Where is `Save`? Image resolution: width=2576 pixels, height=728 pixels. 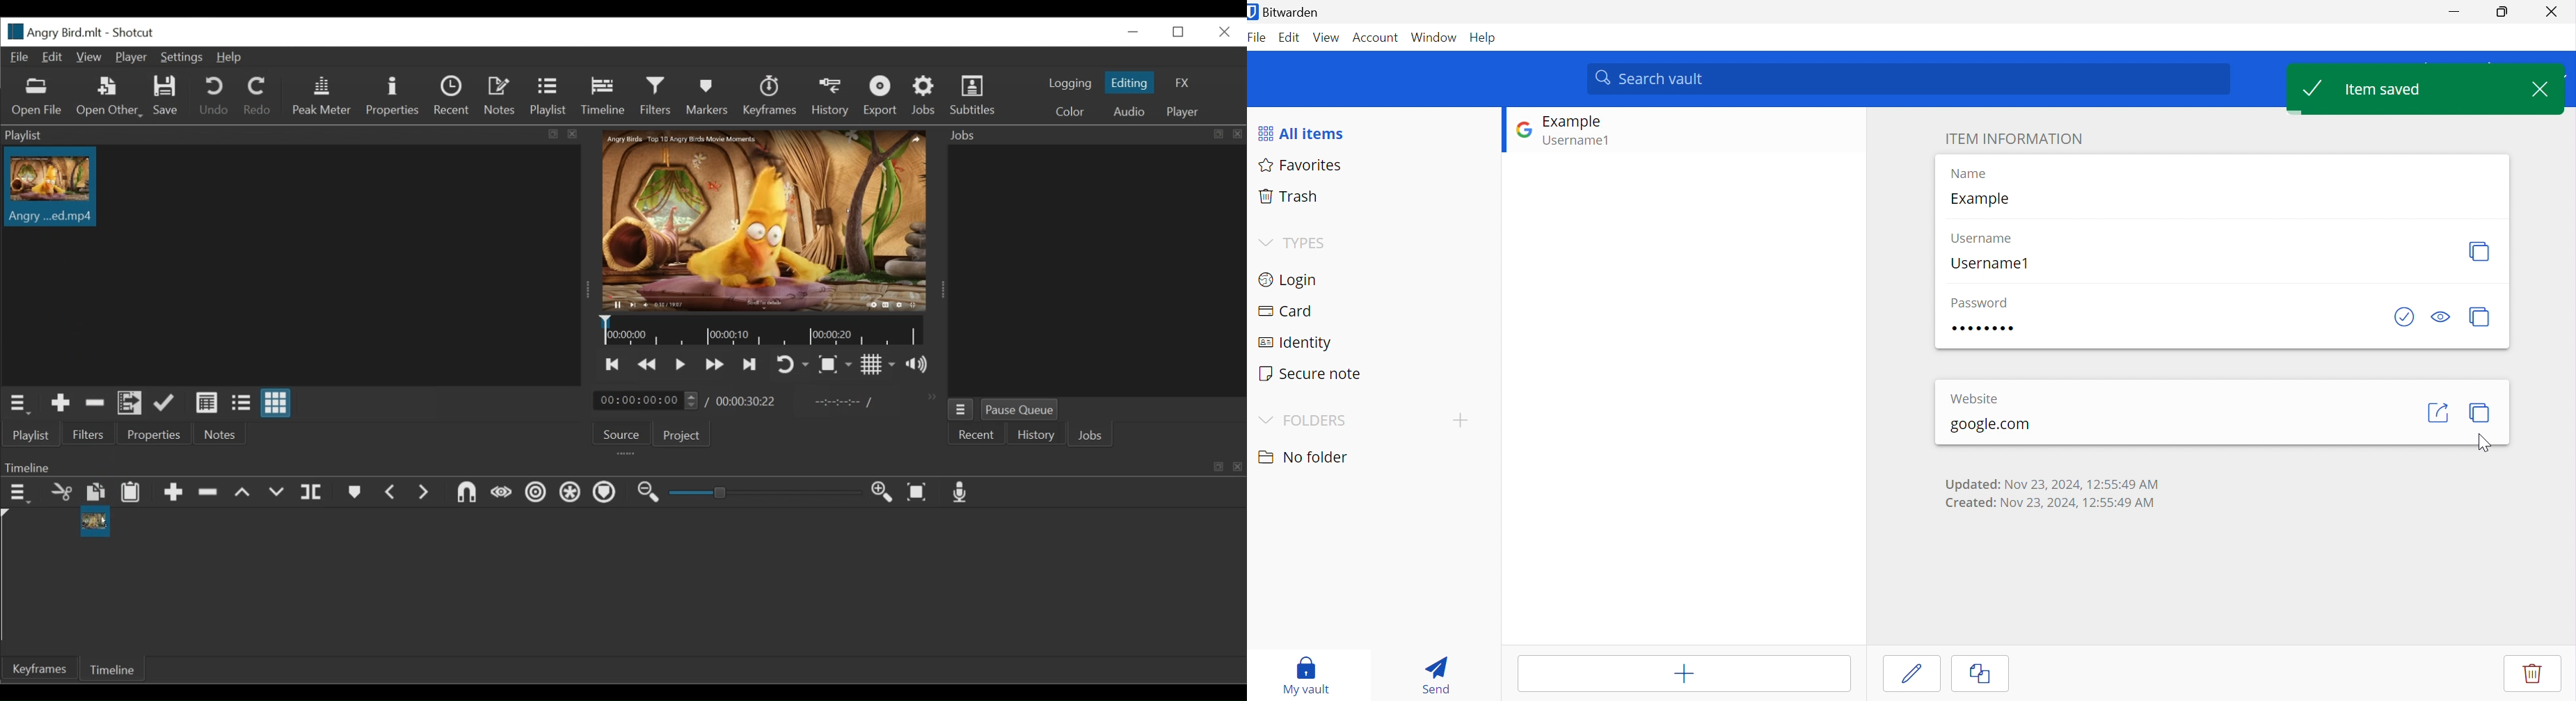
Save is located at coordinates (1914, 673).